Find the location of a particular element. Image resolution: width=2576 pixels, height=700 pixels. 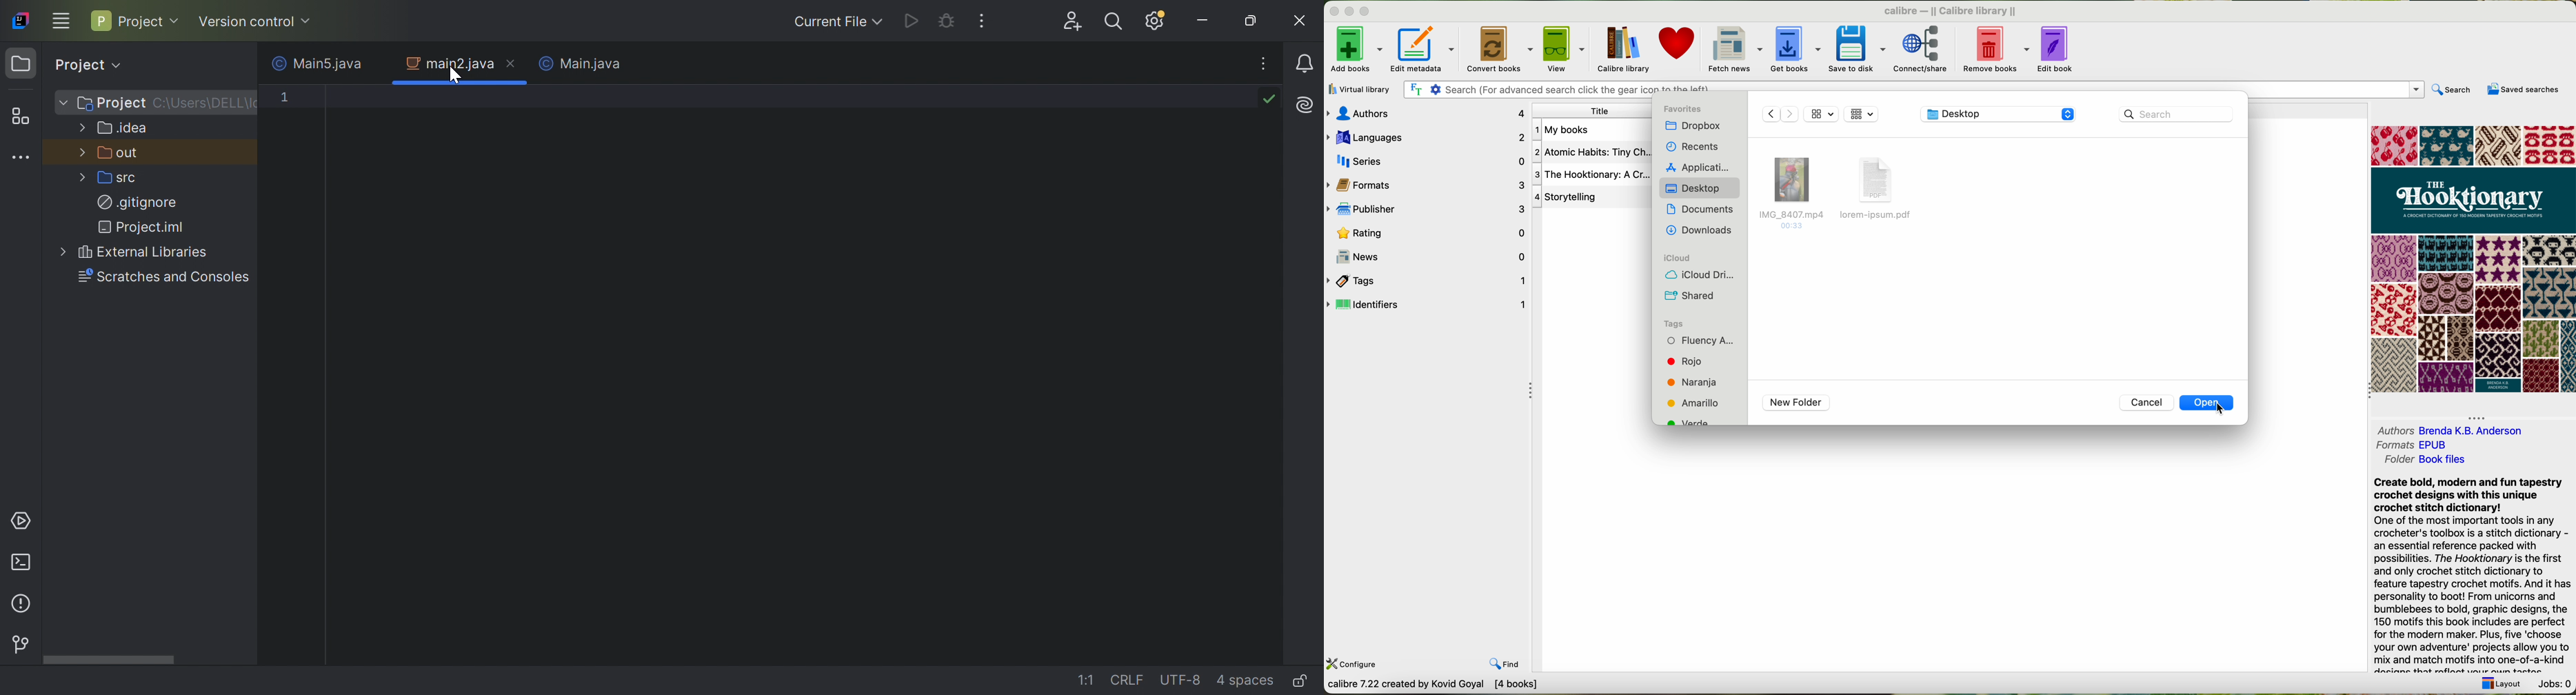

Scroll bar is located at coordinates (106, 661).